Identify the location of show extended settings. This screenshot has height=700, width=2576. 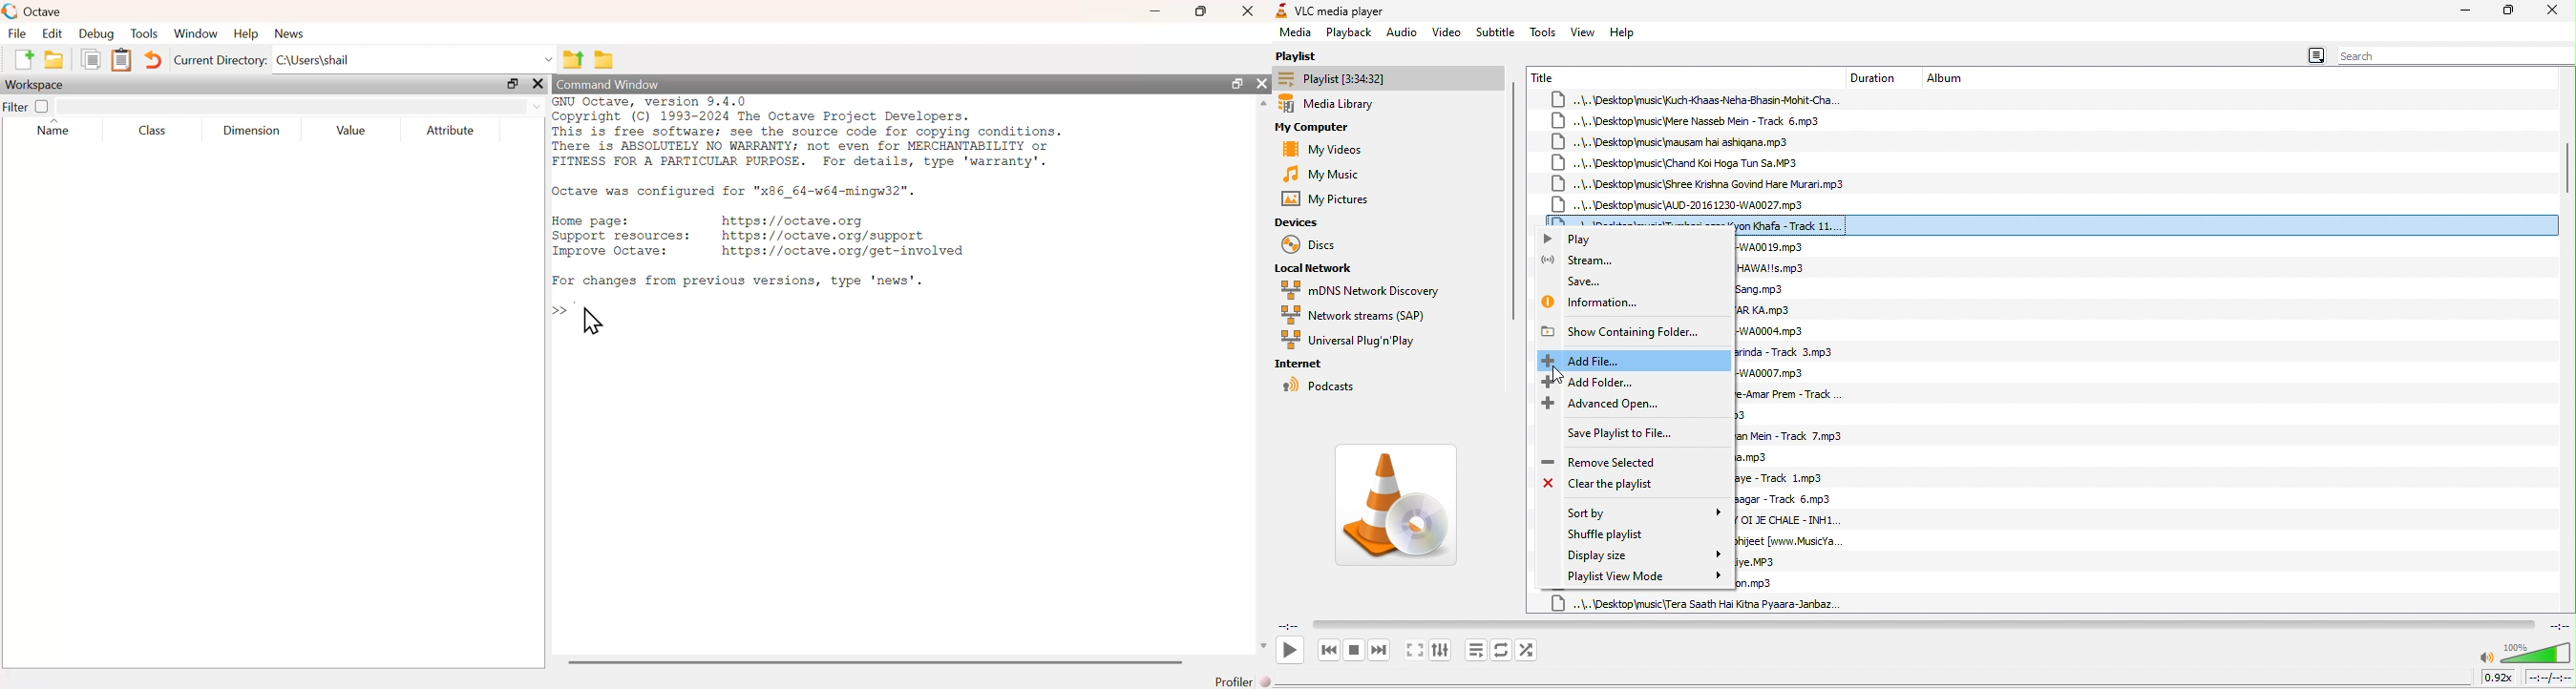
(1440, 651).